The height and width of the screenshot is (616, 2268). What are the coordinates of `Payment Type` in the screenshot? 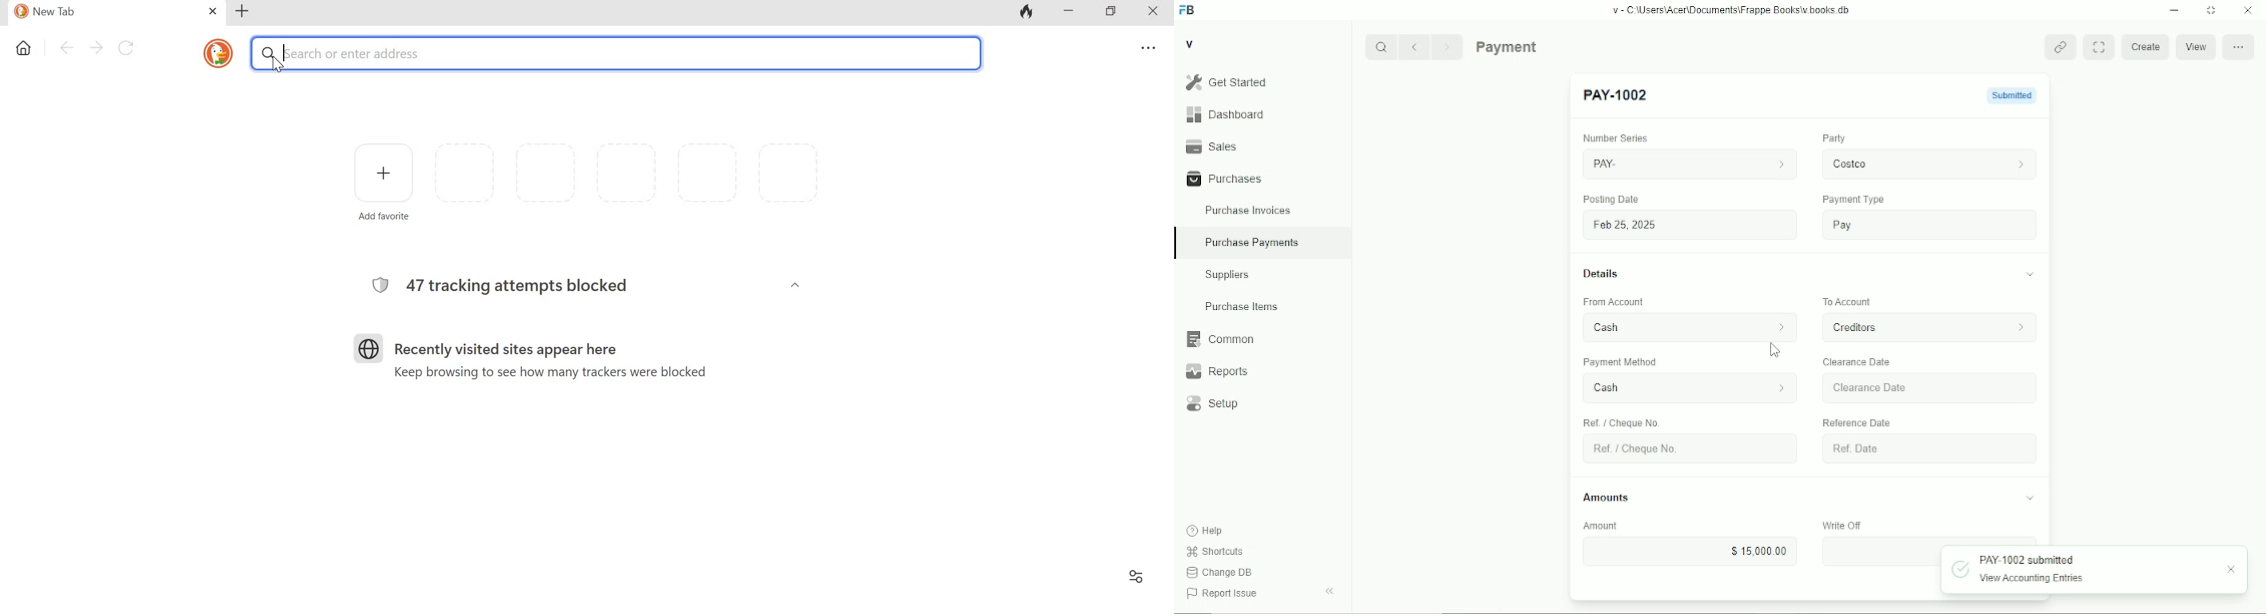 It's located at (1850, 199).